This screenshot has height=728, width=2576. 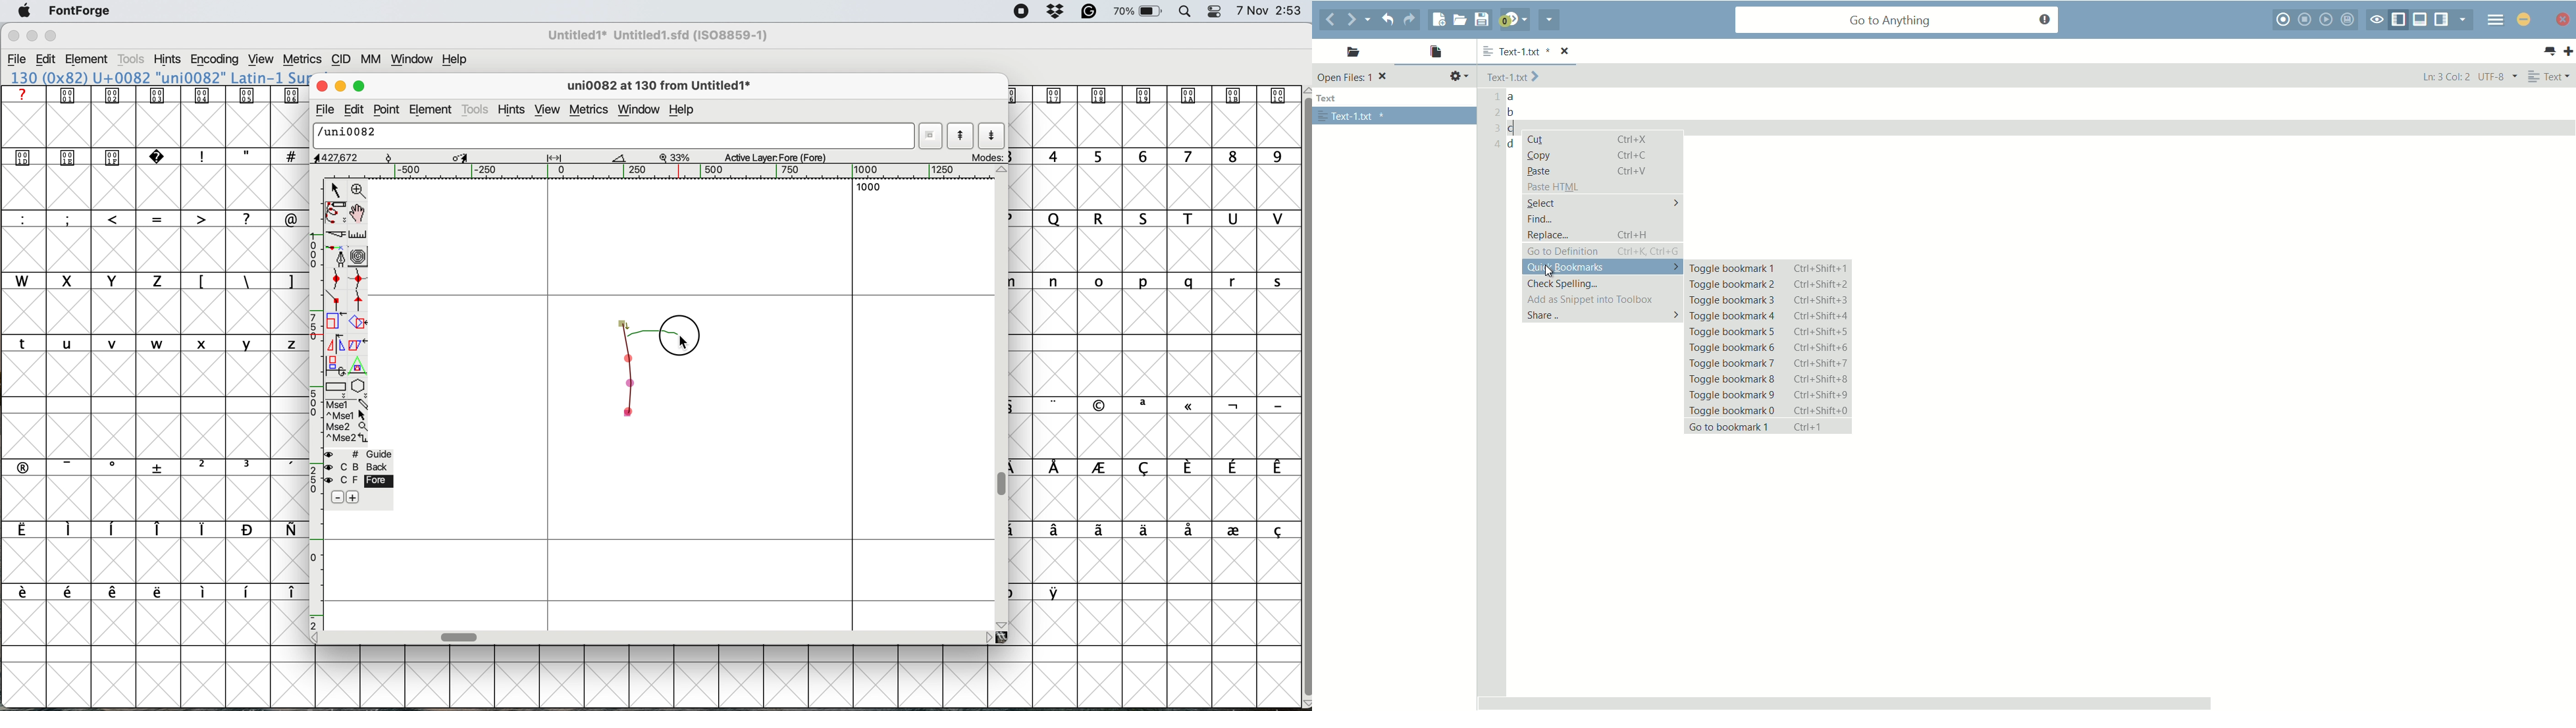 What do you see at coordinates (1043, 592) in the screenshot?
I see `special characters` at bounding box center [1043, 592].